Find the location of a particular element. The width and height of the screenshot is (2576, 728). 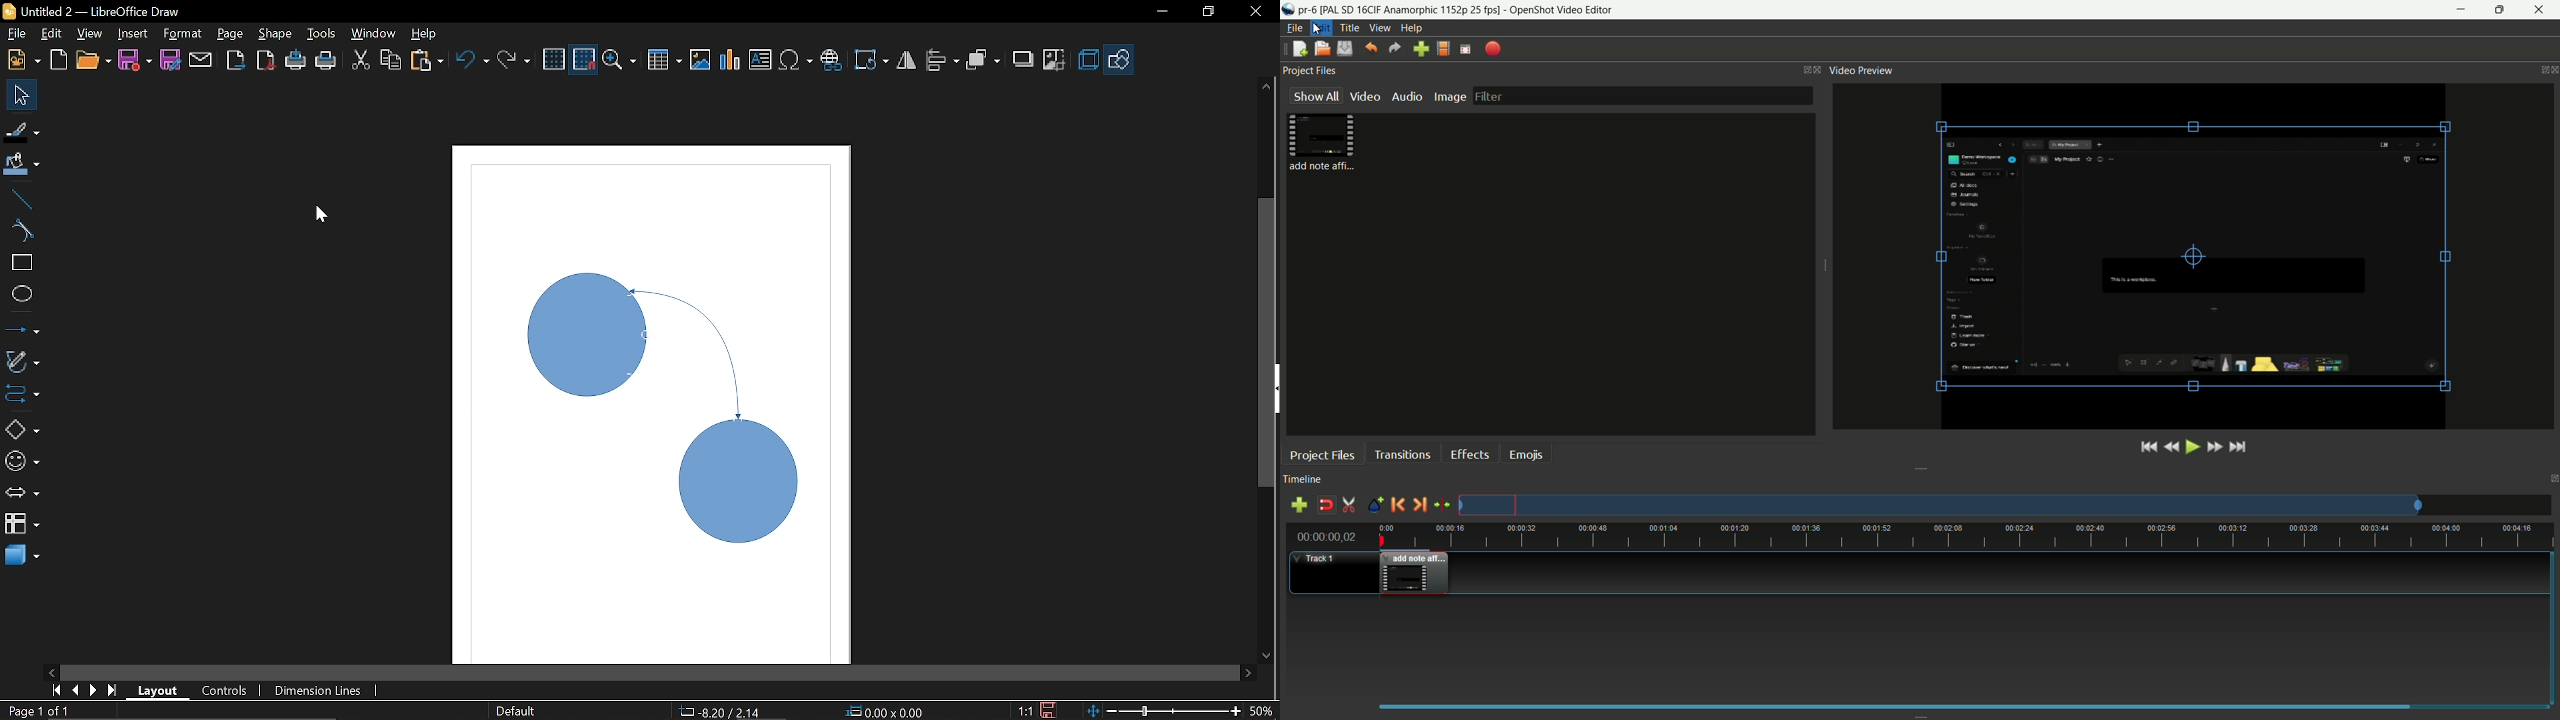

COpy is located at coordinates (390, 61).